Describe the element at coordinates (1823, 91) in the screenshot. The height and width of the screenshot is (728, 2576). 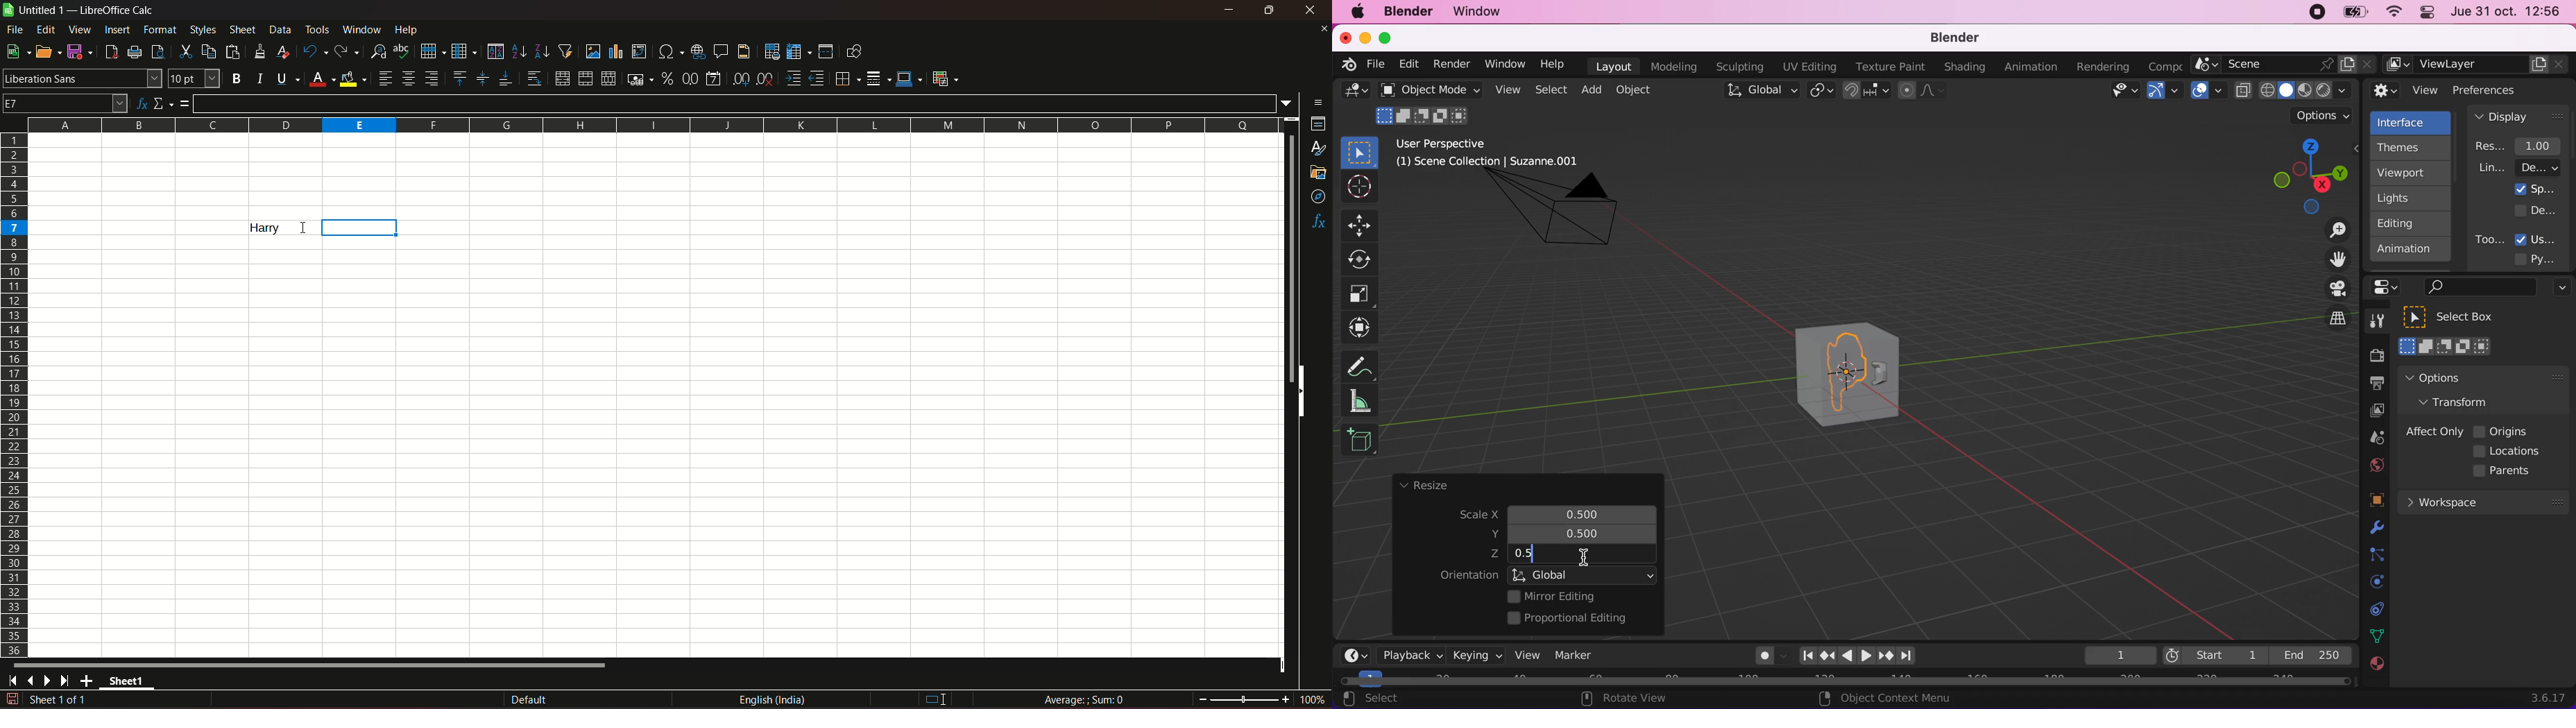
I see `transform pivot point` at that location.